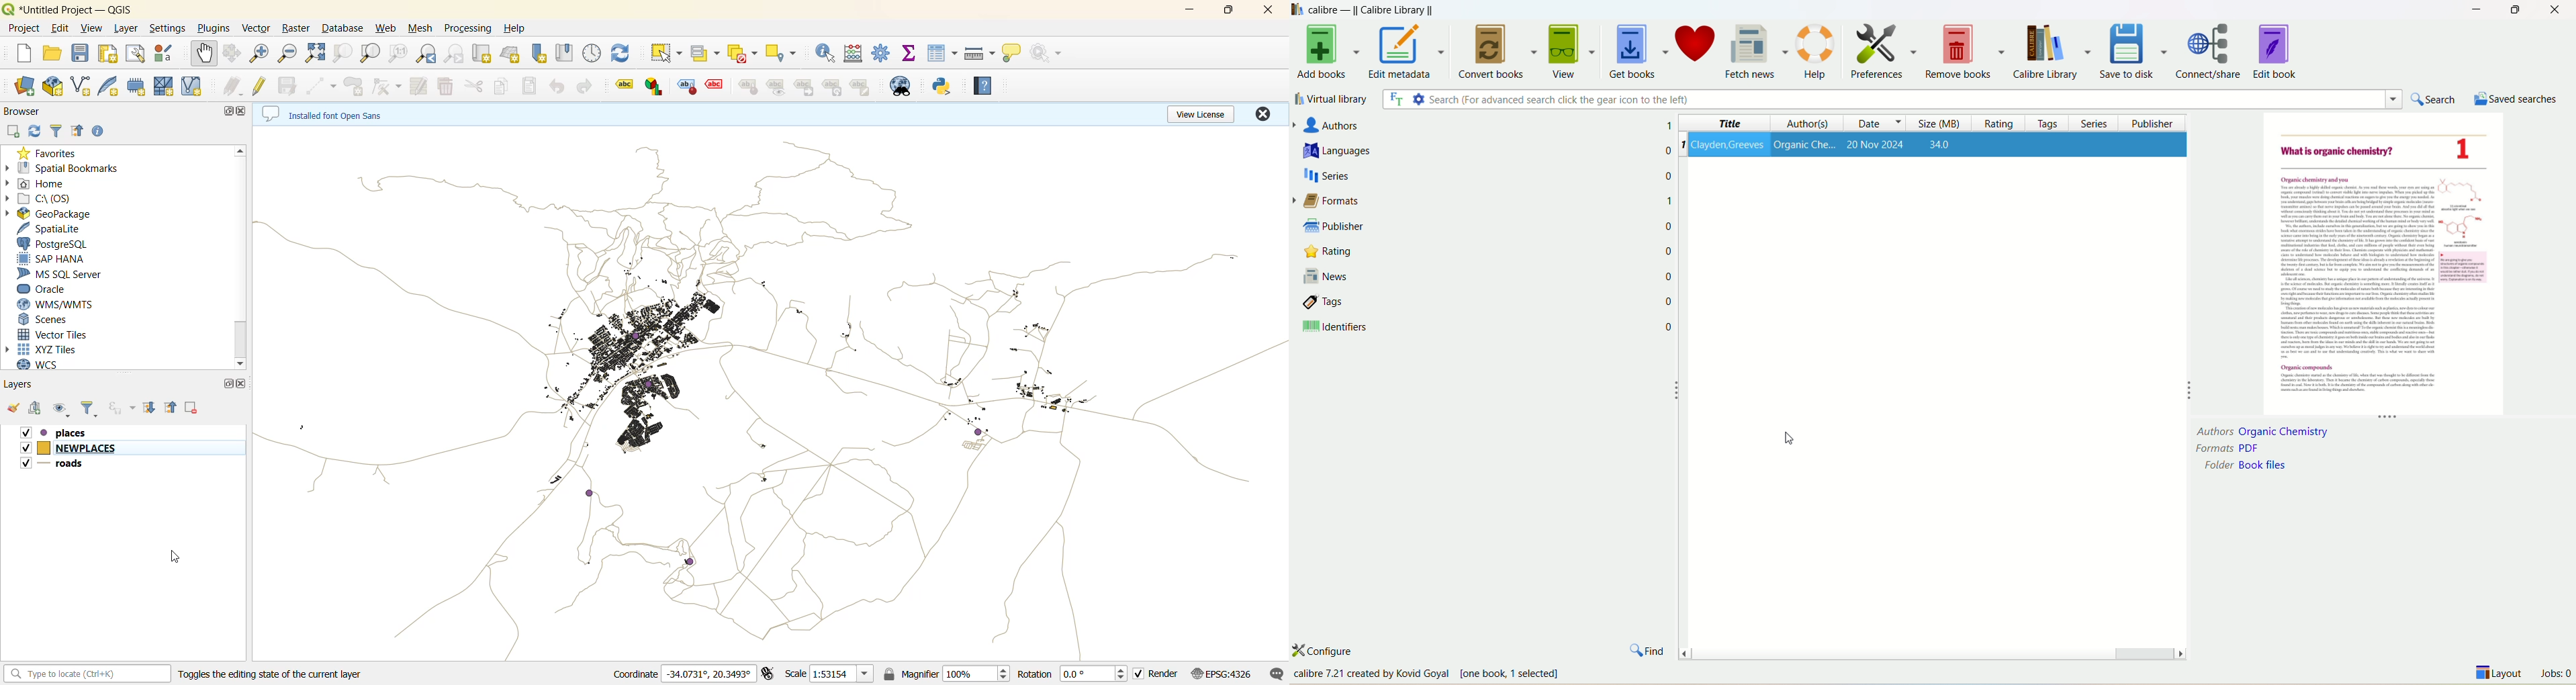 This screenshot has height=700, width=2576. What do you see at coordinates (684, 674) in the screenshot?
I see `coordinates` at bounding box center [684, 674].